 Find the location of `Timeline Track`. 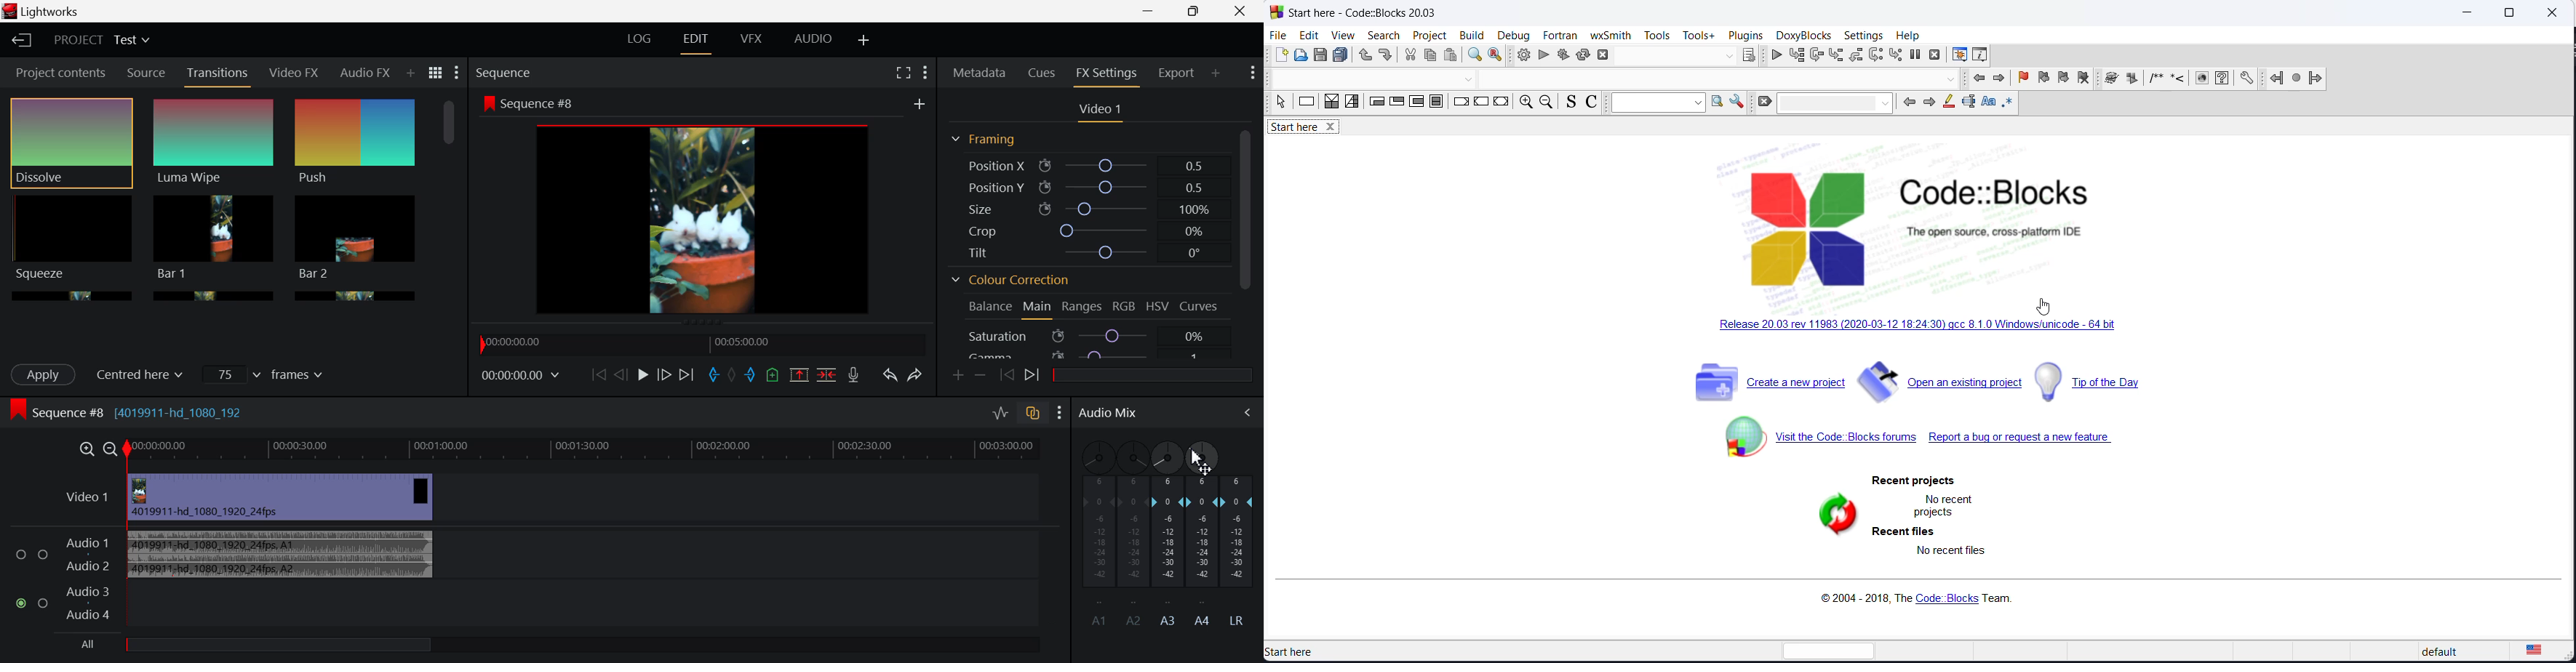

Timeline Track is located at coordinates (596, 449).